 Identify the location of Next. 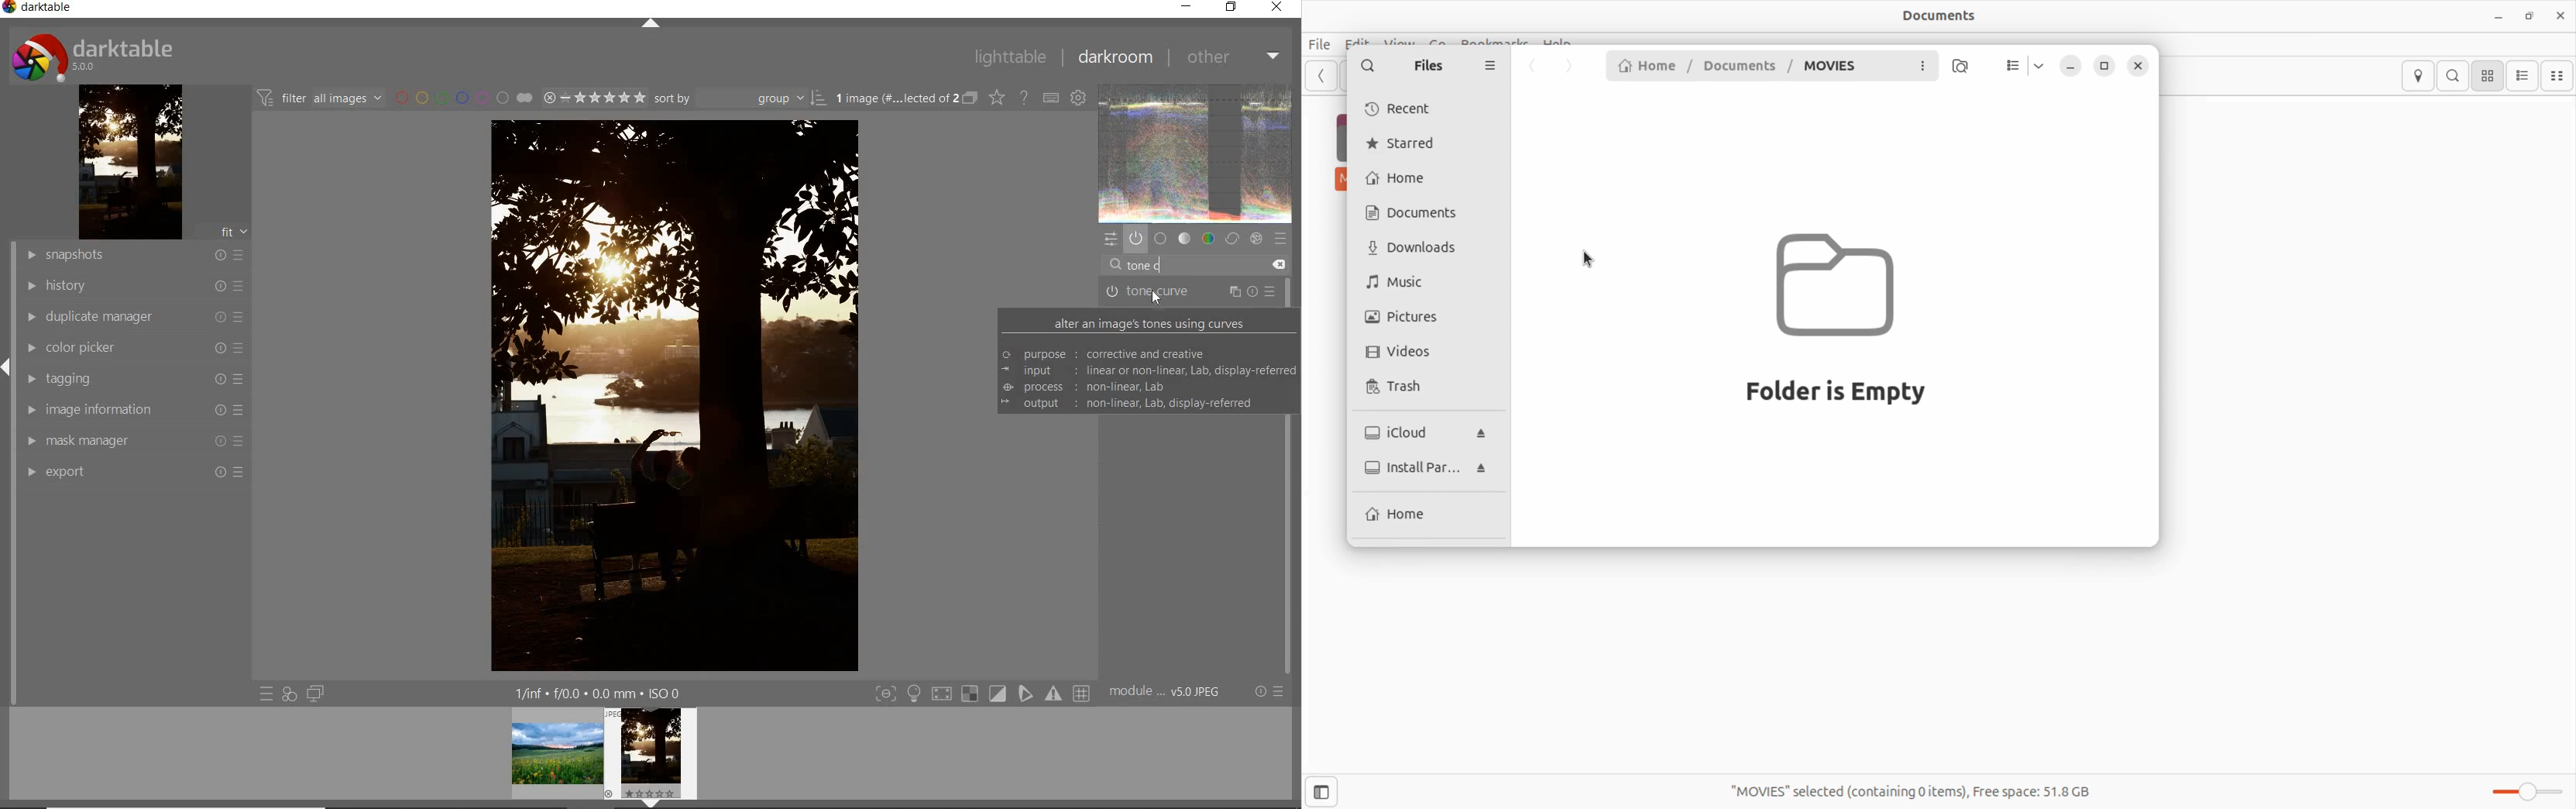
(1571, 67).